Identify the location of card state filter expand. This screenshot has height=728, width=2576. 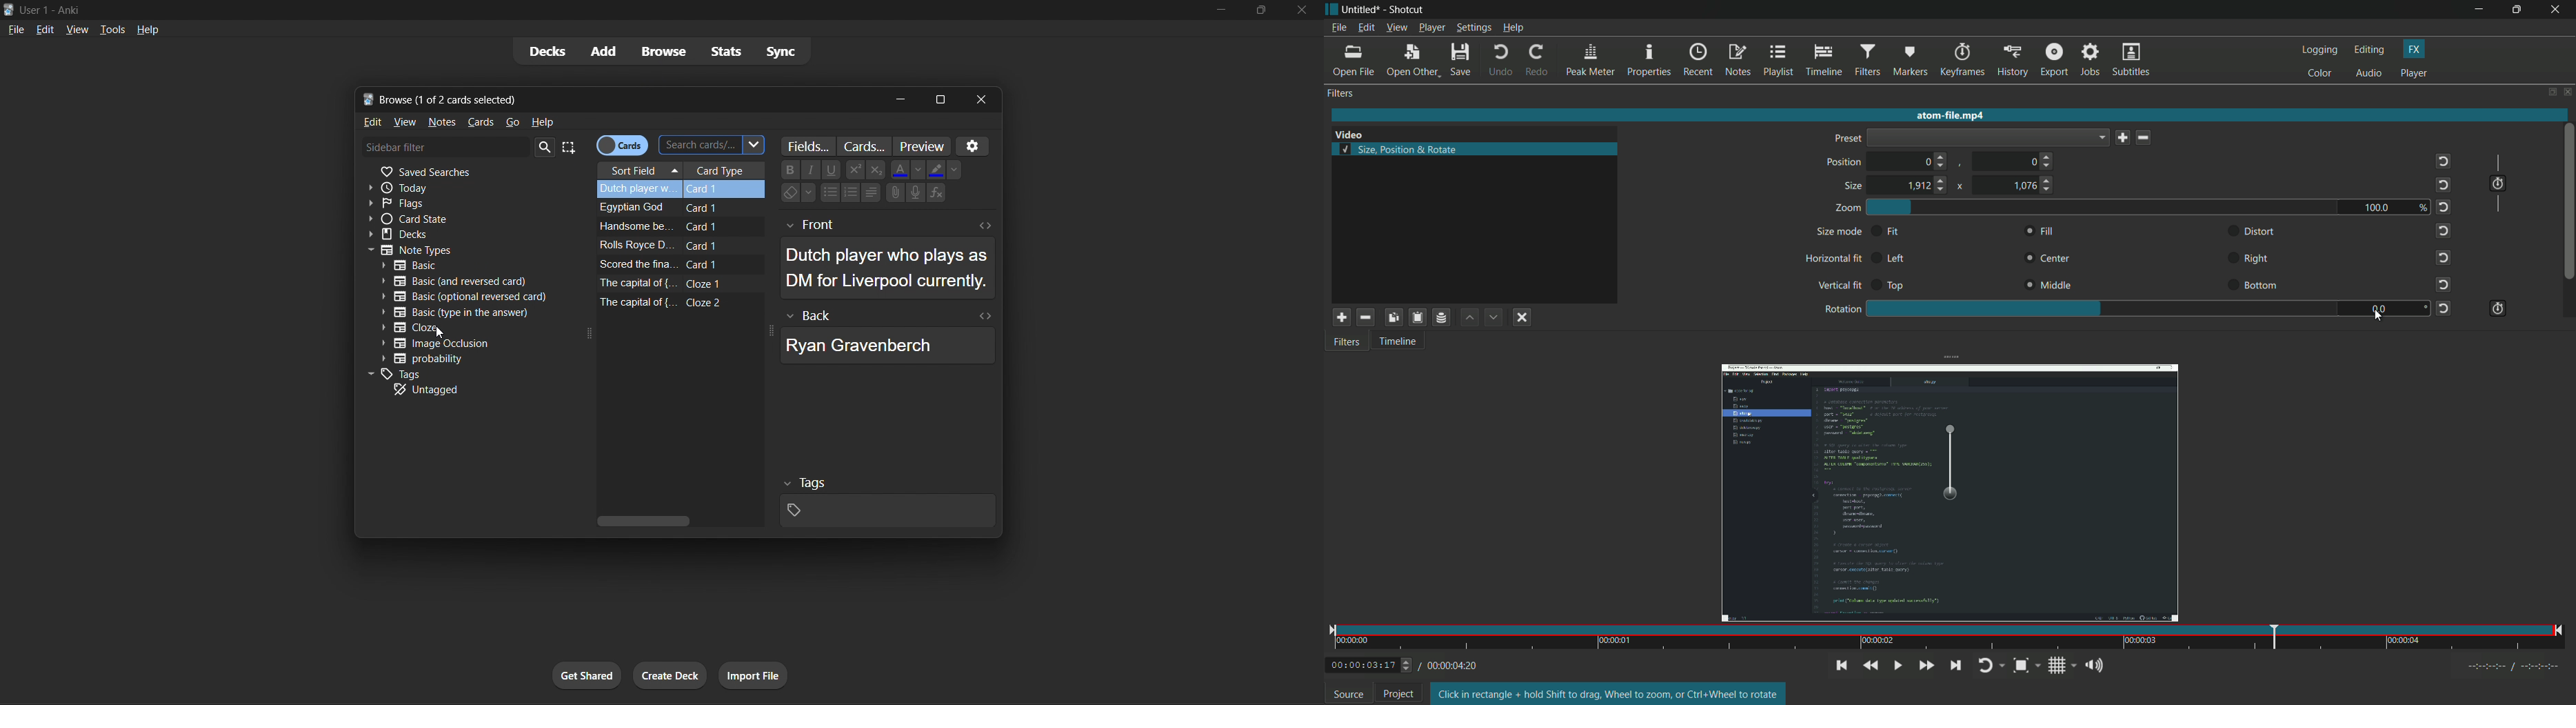
(466, 220).